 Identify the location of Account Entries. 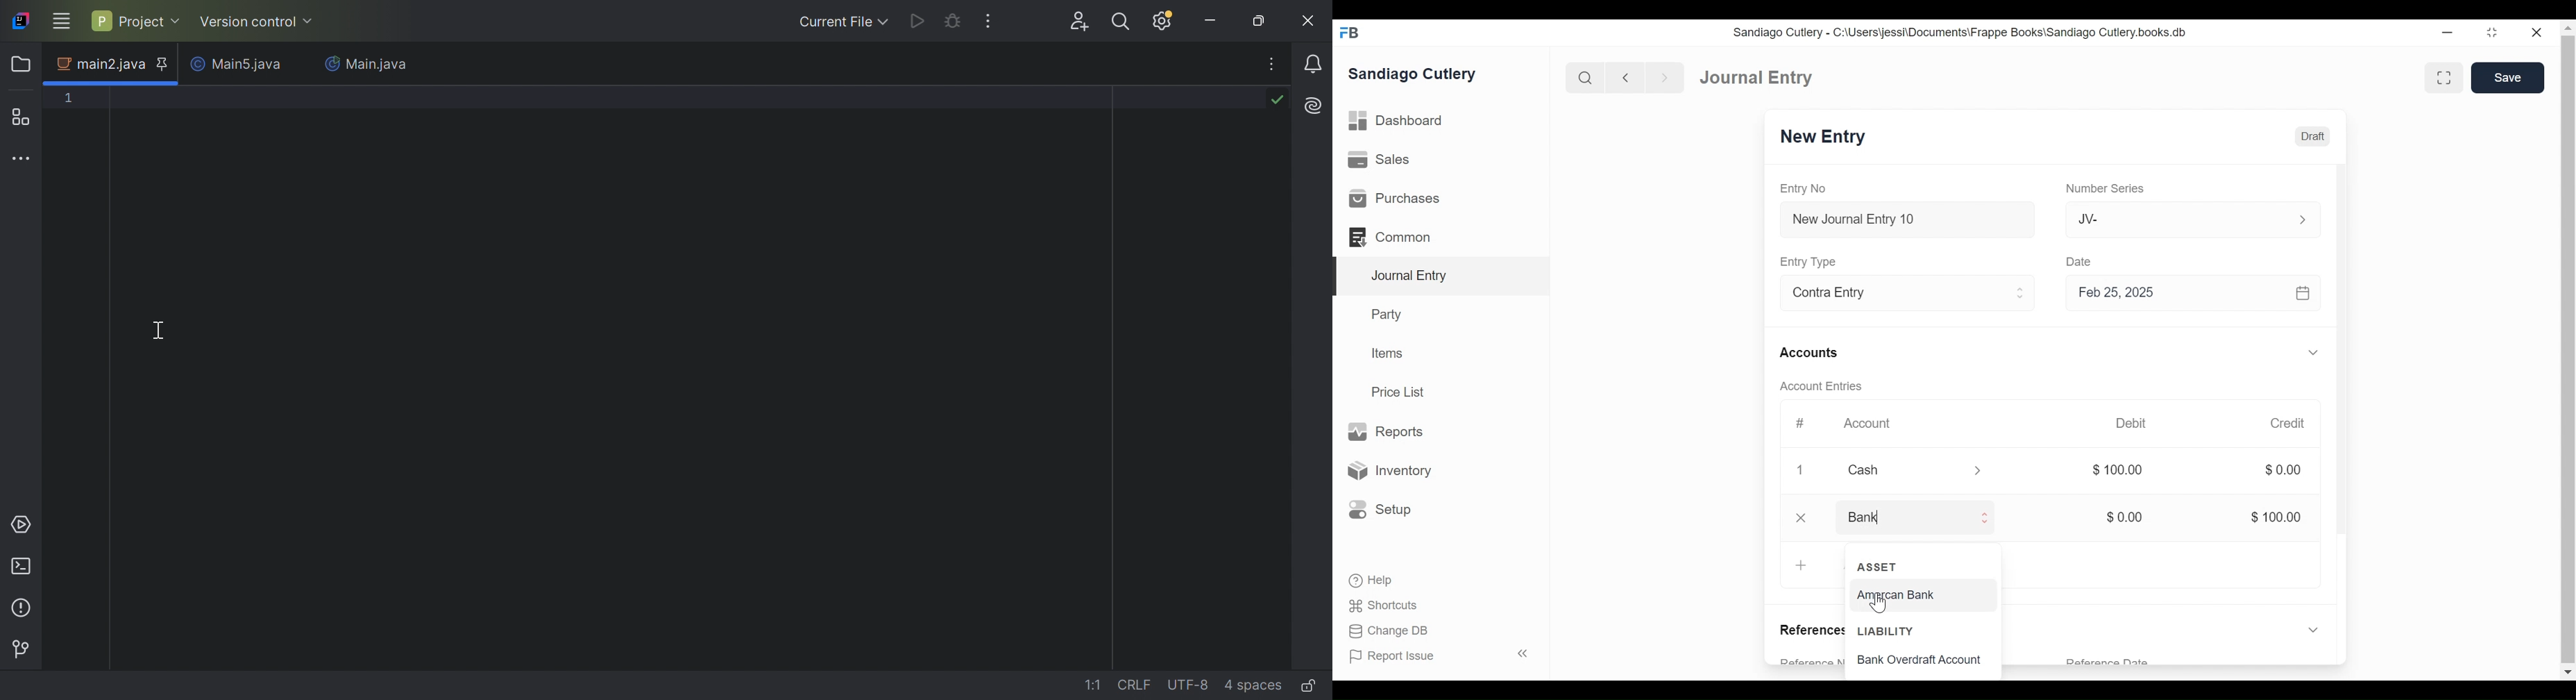
(1825, 387).